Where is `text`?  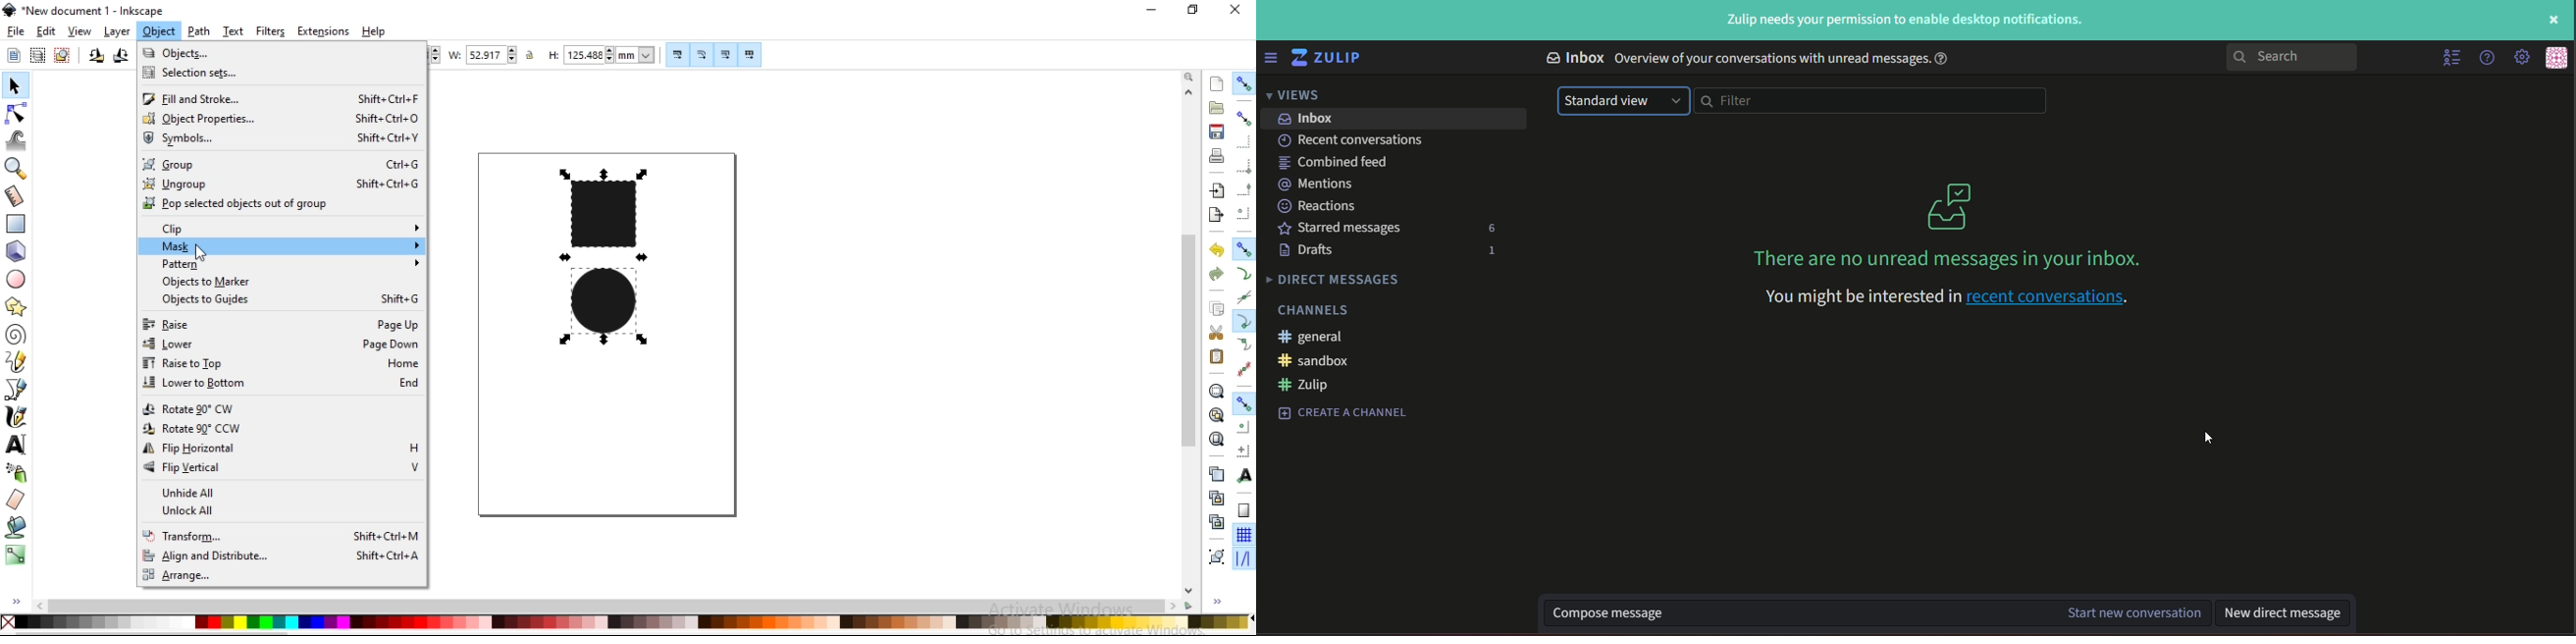 text is located at coordinates (1347, 227).